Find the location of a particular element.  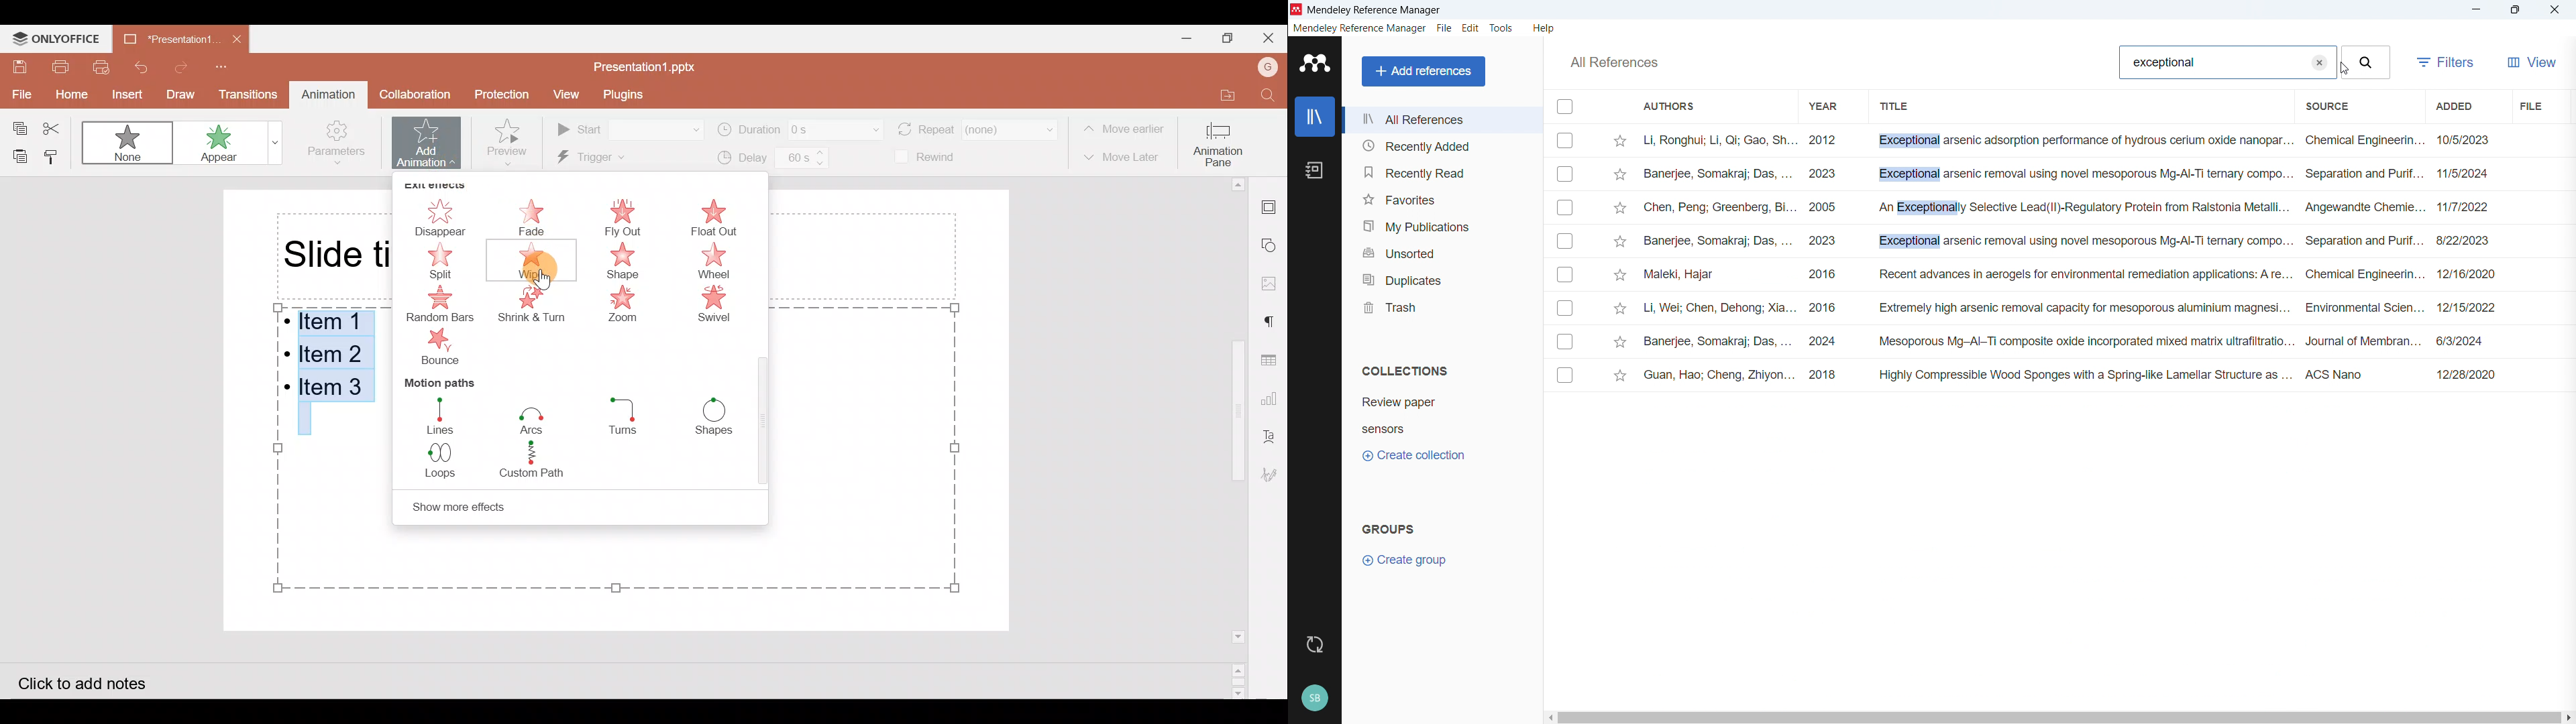

Recently read  is located at coordinates (1442, 171).